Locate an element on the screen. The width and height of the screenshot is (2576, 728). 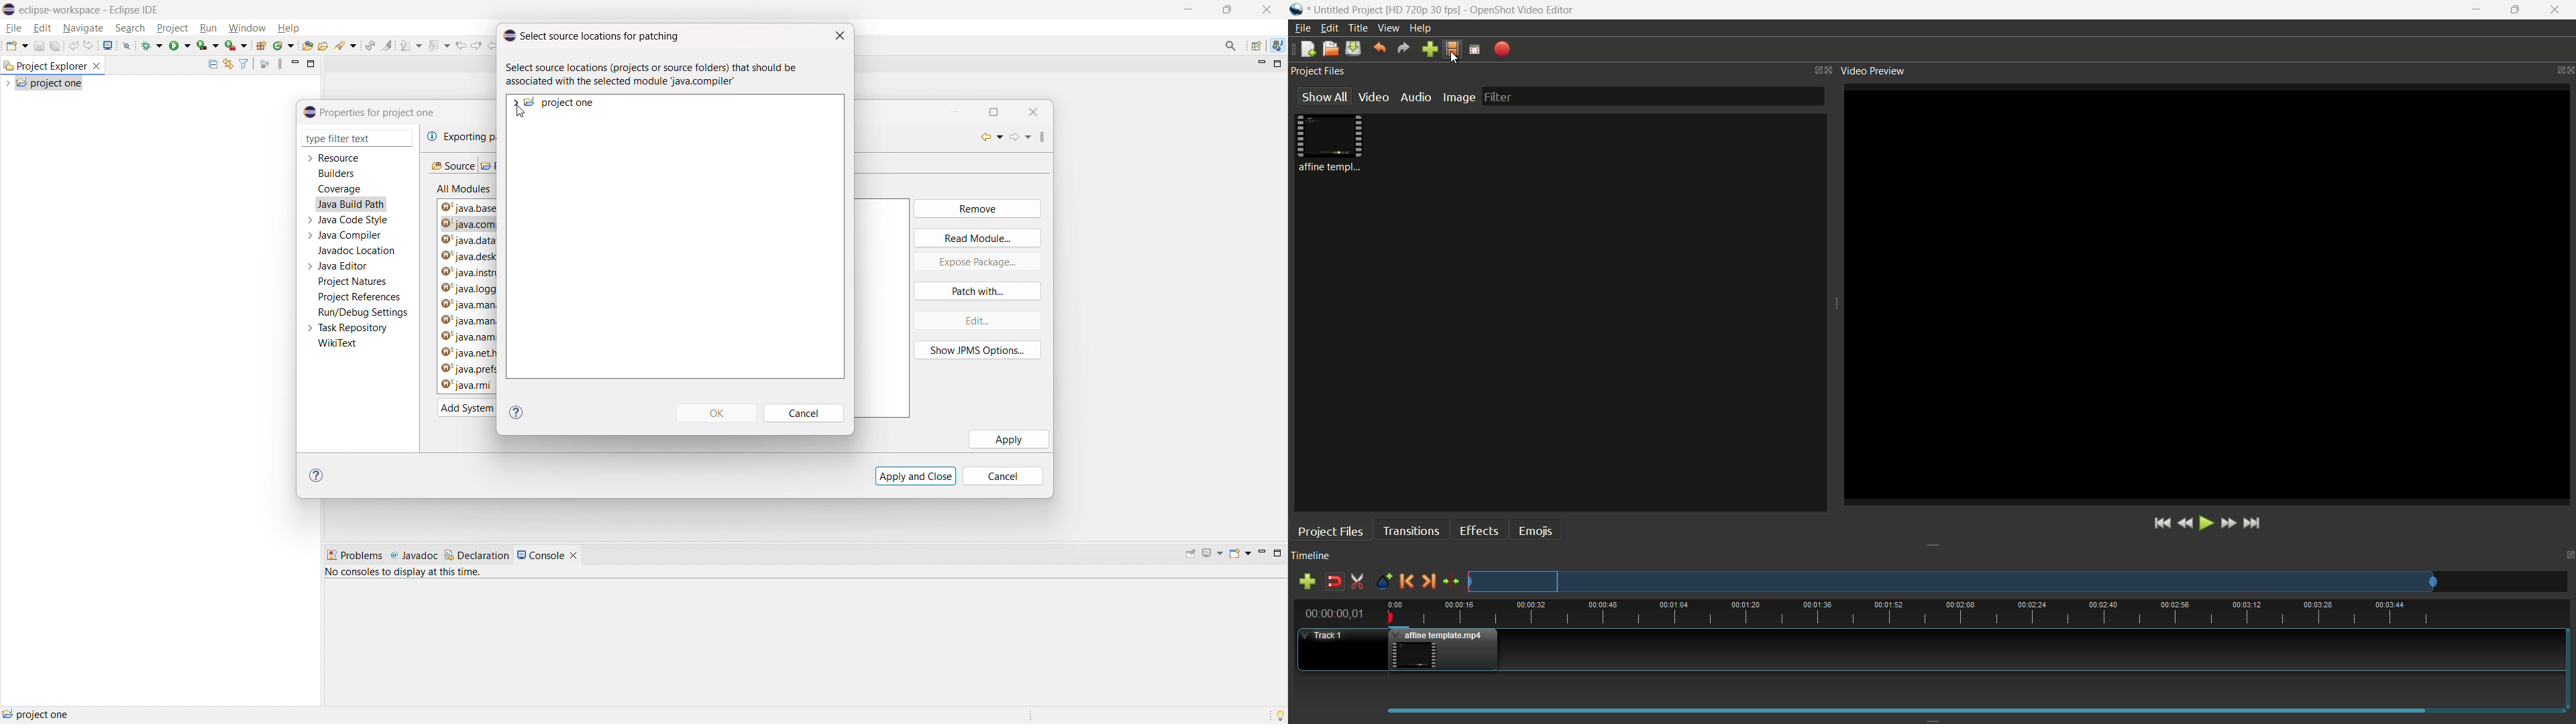
problems is located at coordinates (354, 556).